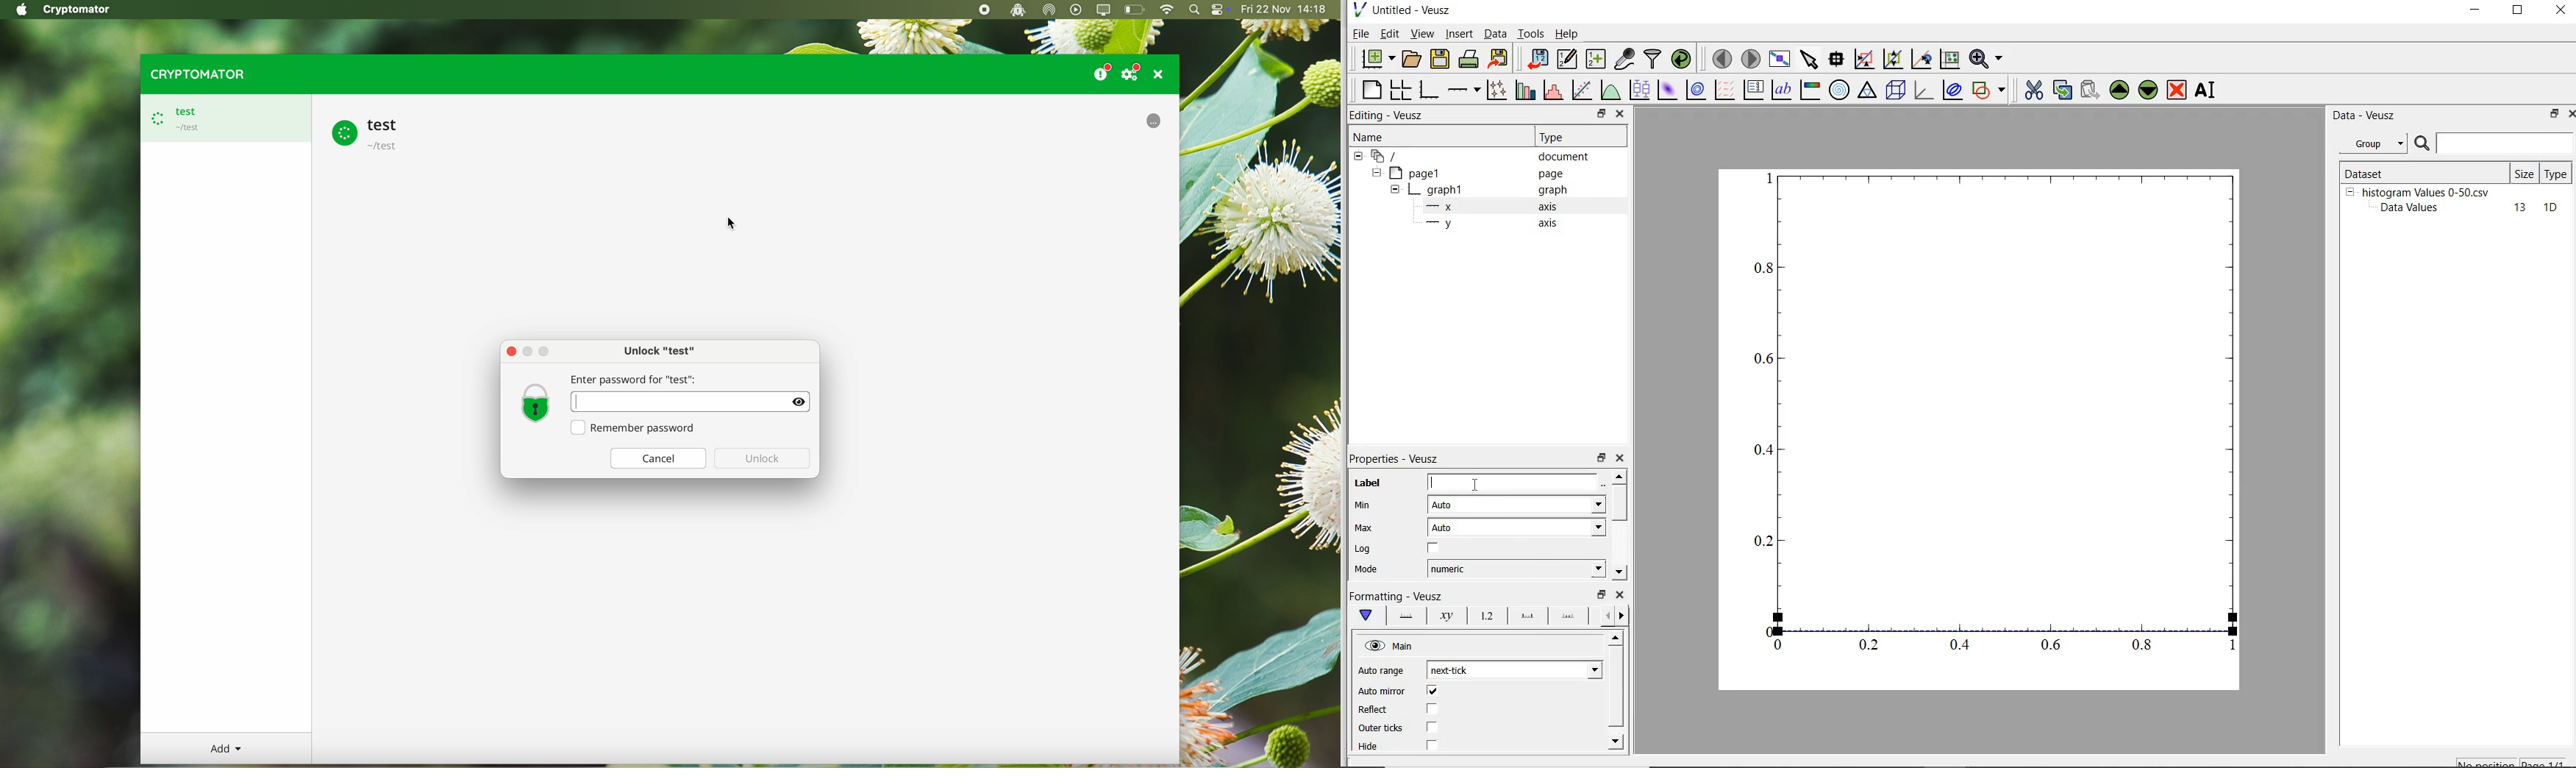 The image size is (2576, 784). What do you see at coordinates (1424, 33) in the screenshot?
I see `view` at bounding box center [1424, 33].